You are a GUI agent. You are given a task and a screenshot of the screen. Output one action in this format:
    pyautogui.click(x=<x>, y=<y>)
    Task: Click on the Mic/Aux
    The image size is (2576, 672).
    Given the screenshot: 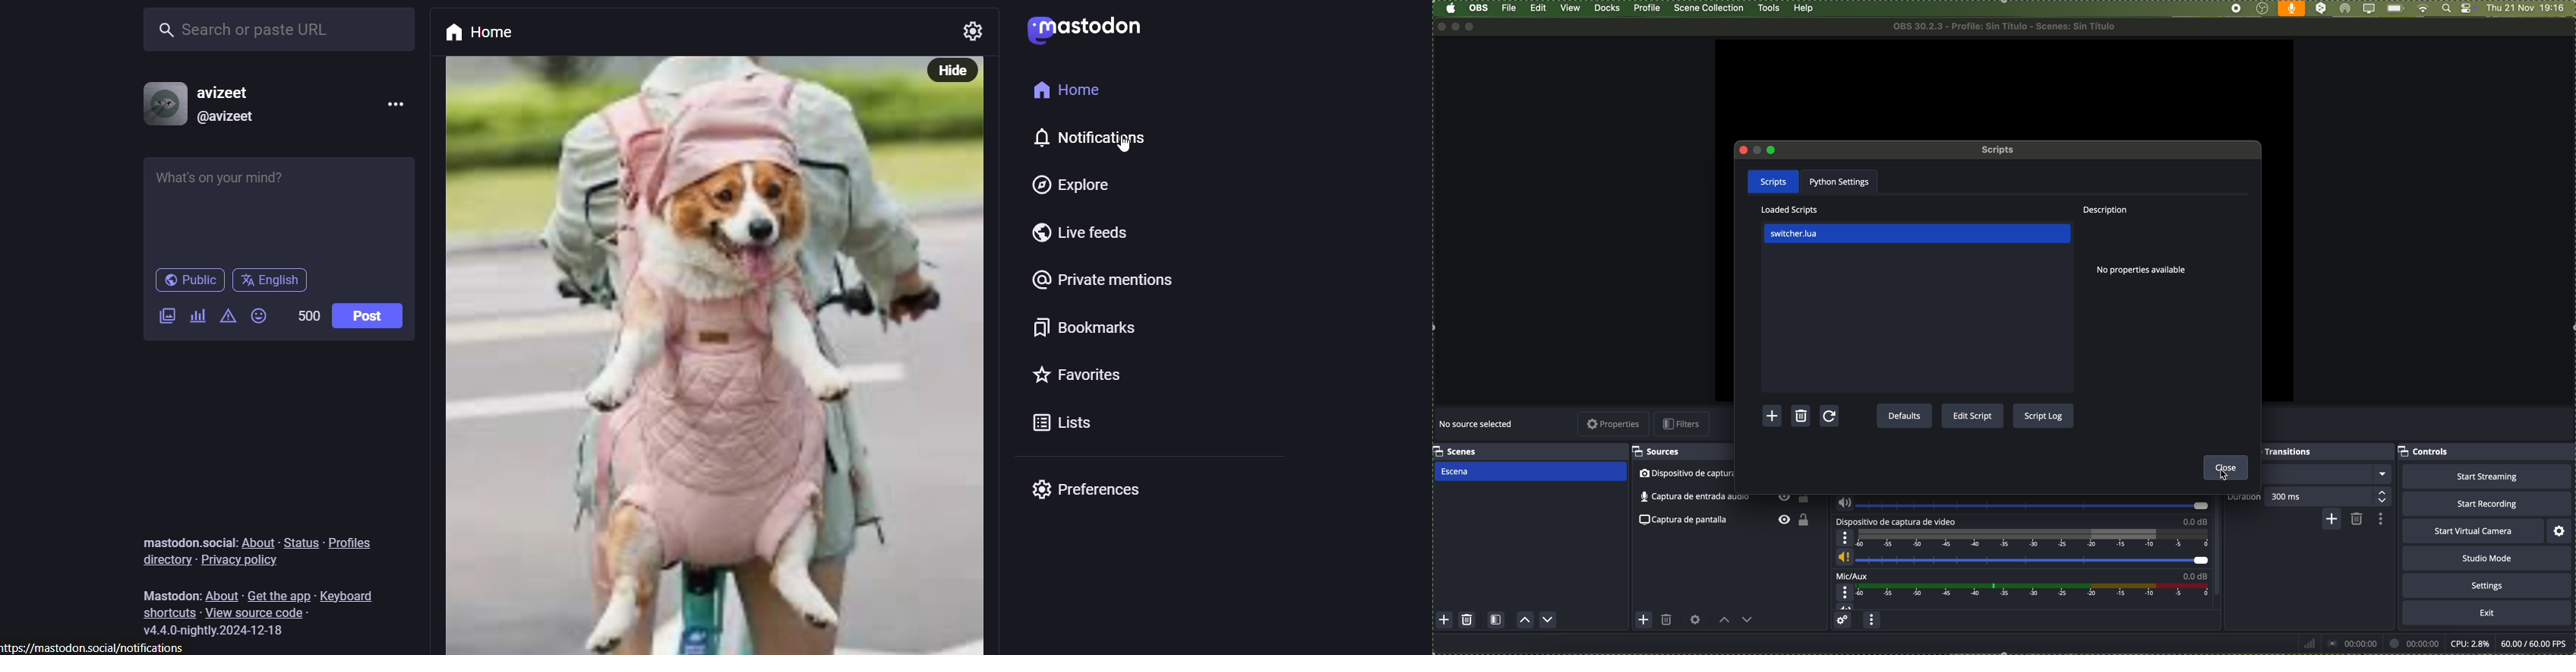 What is the action you would take?
    pyautogui.click(x=2019, y=591)
    